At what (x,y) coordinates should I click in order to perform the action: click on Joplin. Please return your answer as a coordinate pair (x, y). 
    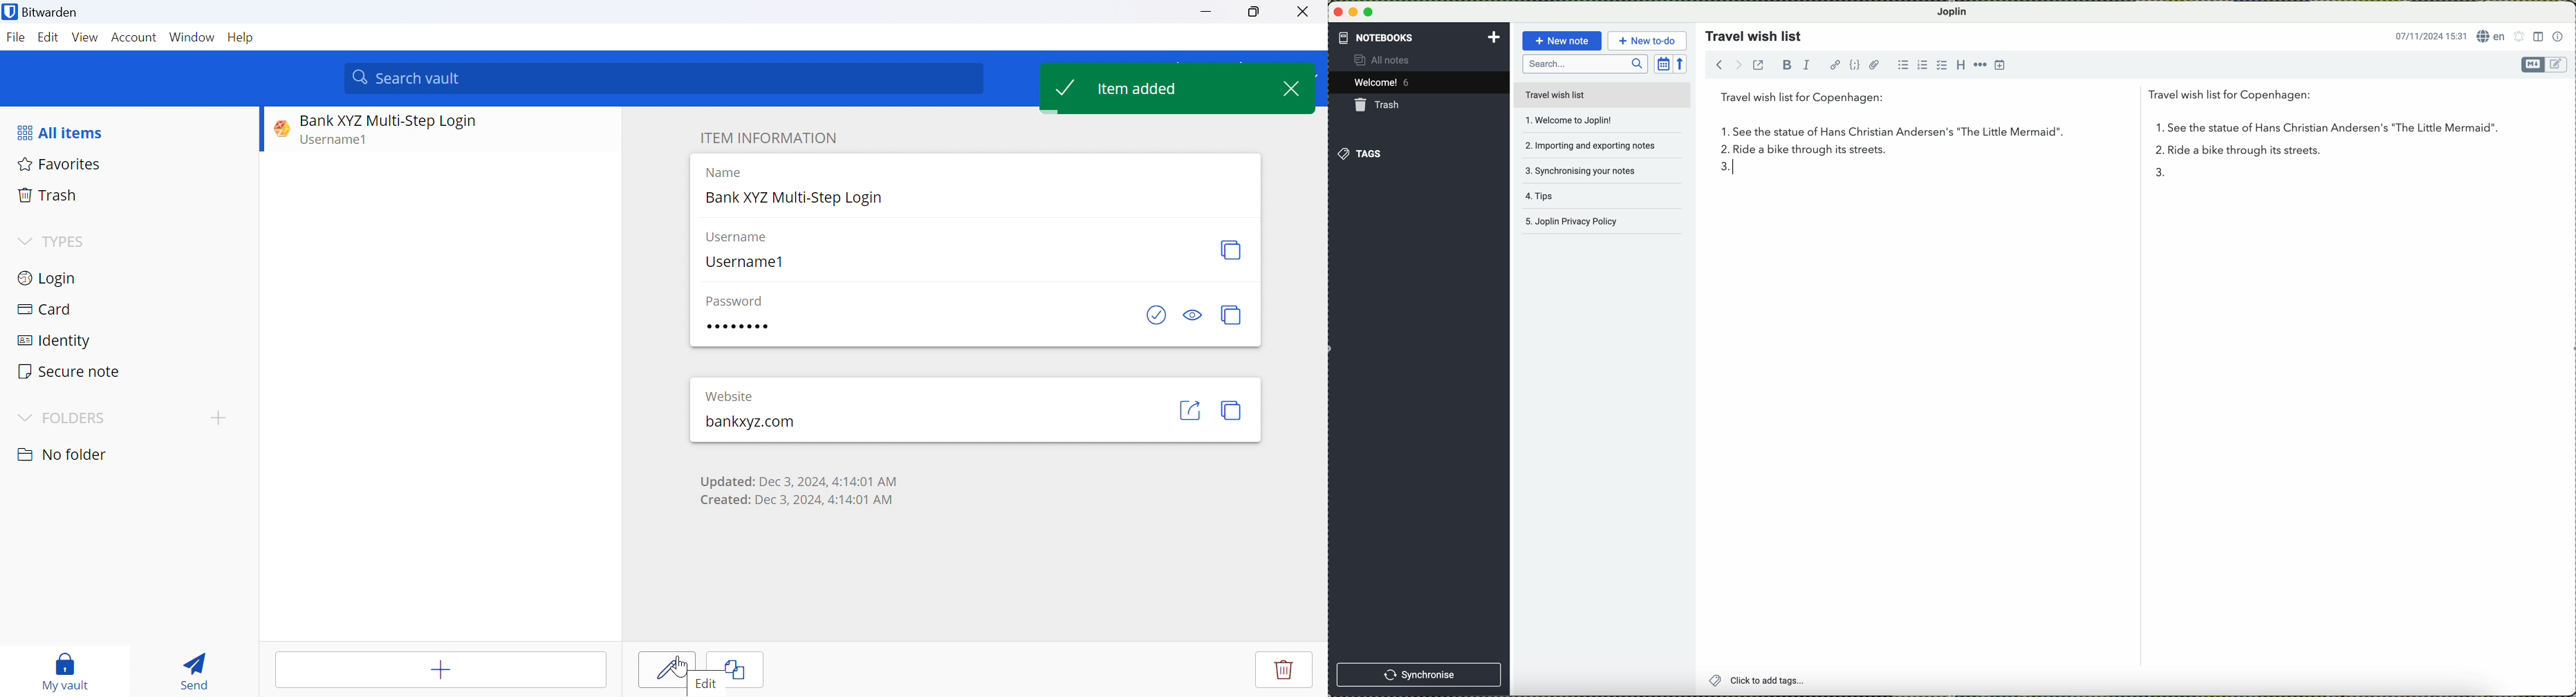
    Looking at the image, I should click on (1957, 11).